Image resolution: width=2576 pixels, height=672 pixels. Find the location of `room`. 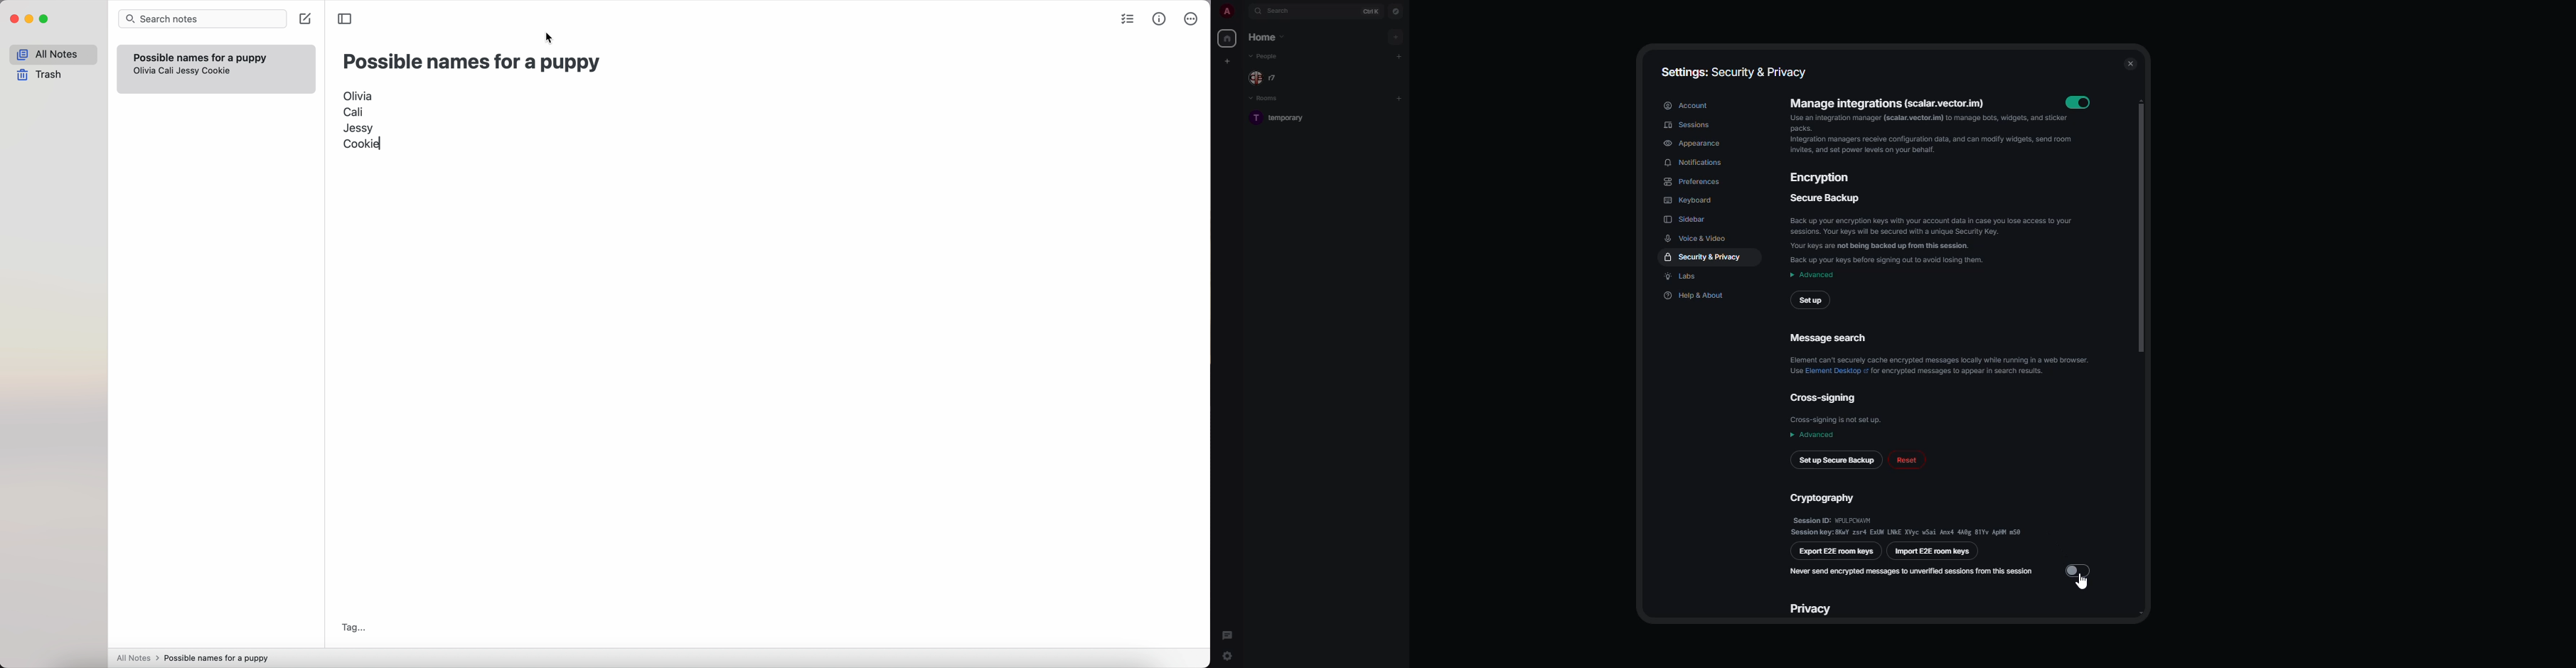

room is located at coordinates (1281, 118).